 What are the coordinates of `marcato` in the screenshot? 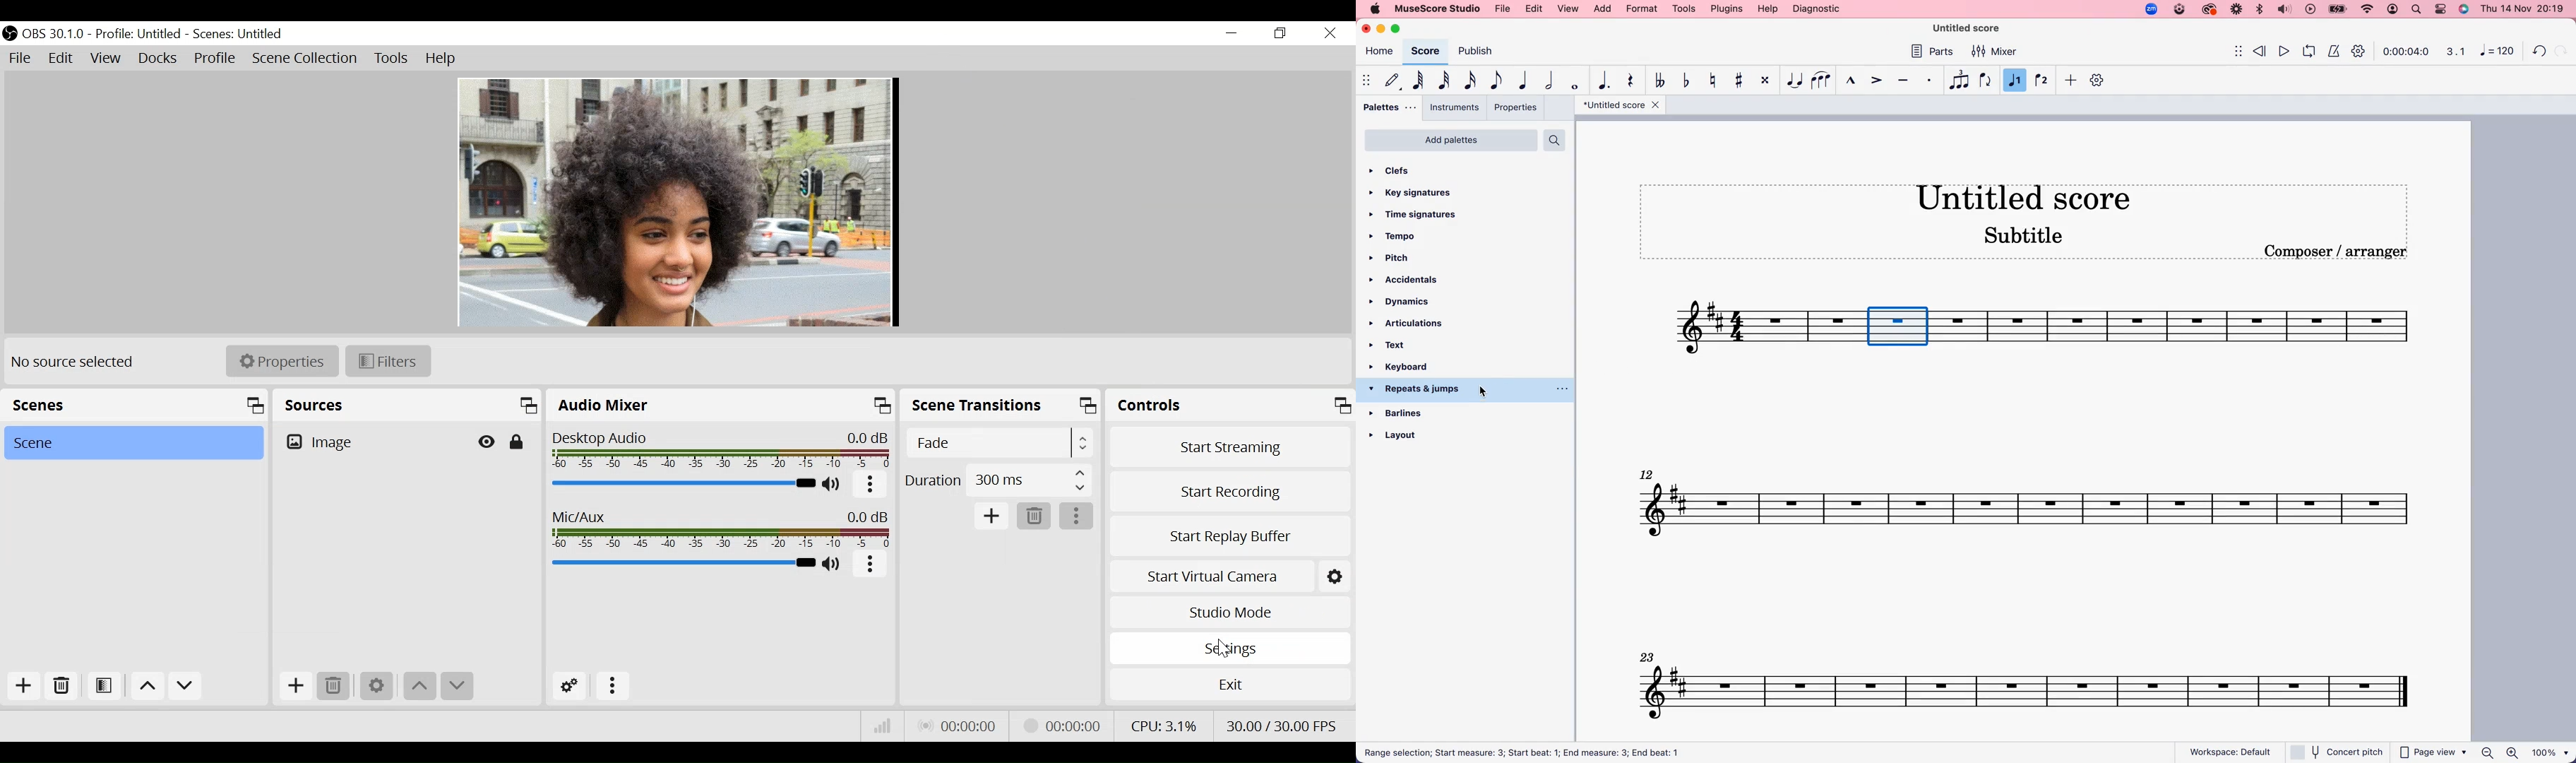 It's located at (1851, 82).